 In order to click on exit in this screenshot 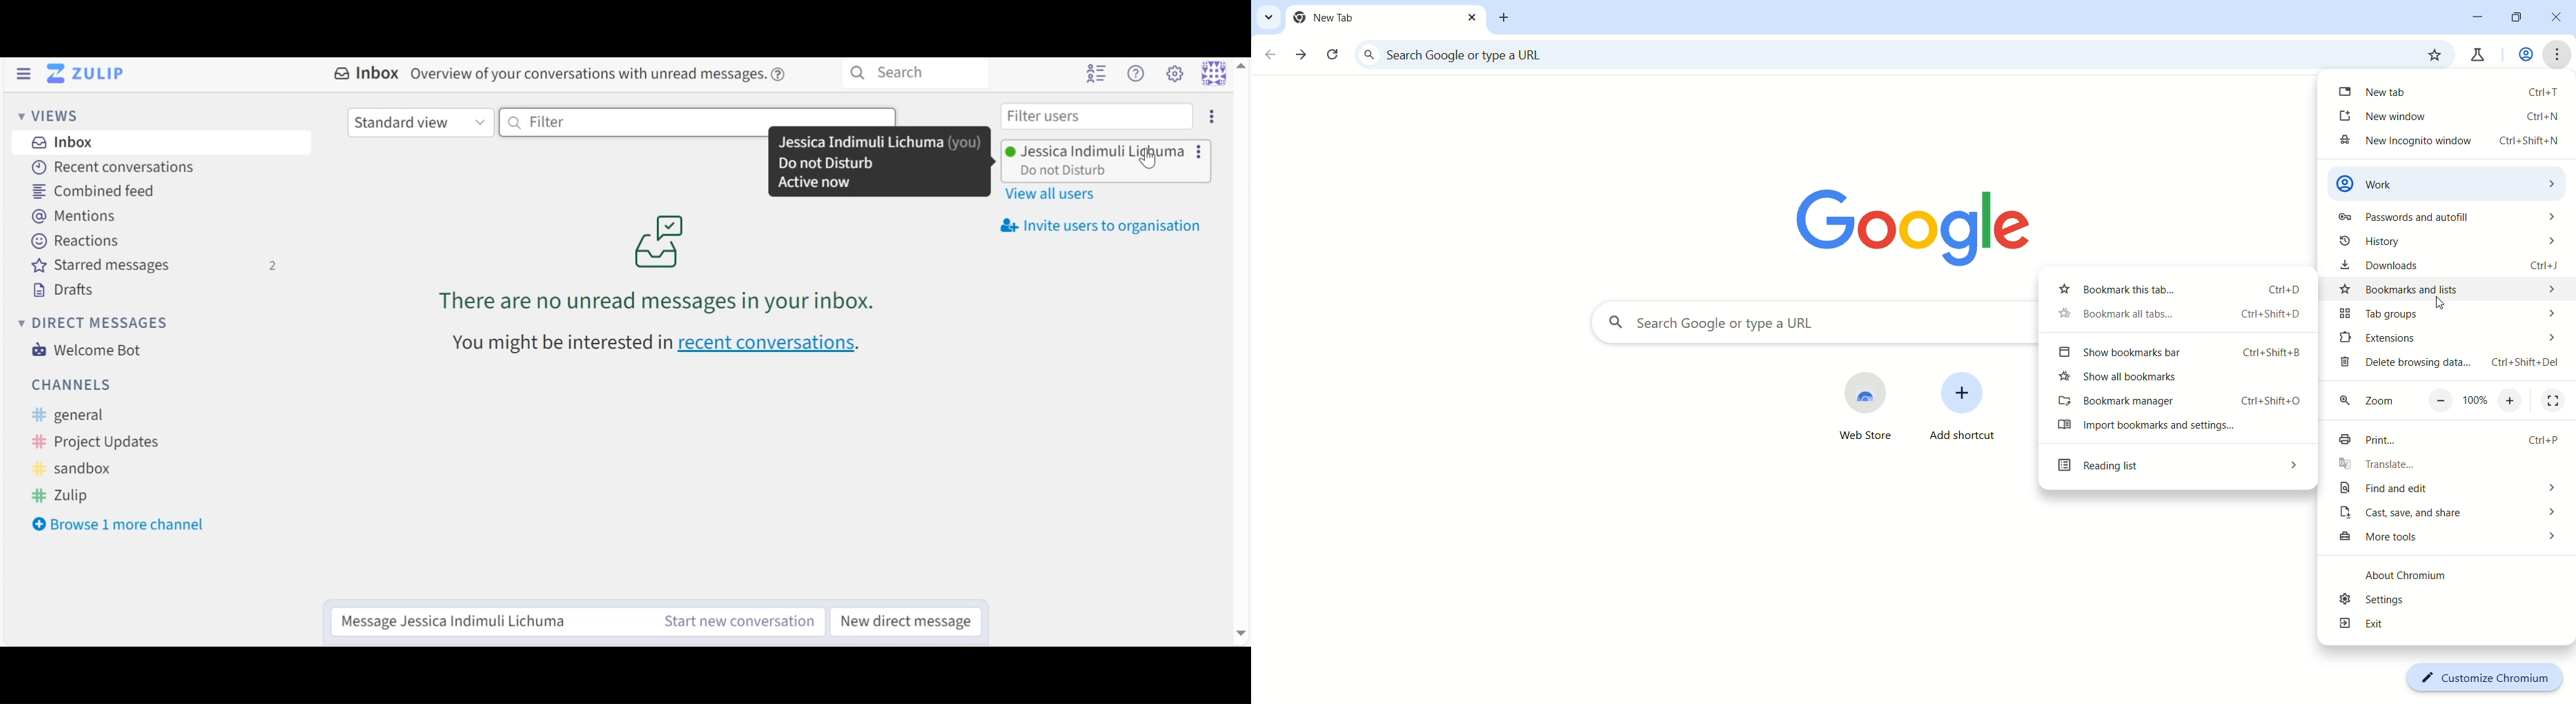, I will do `click(2446, 626)`.